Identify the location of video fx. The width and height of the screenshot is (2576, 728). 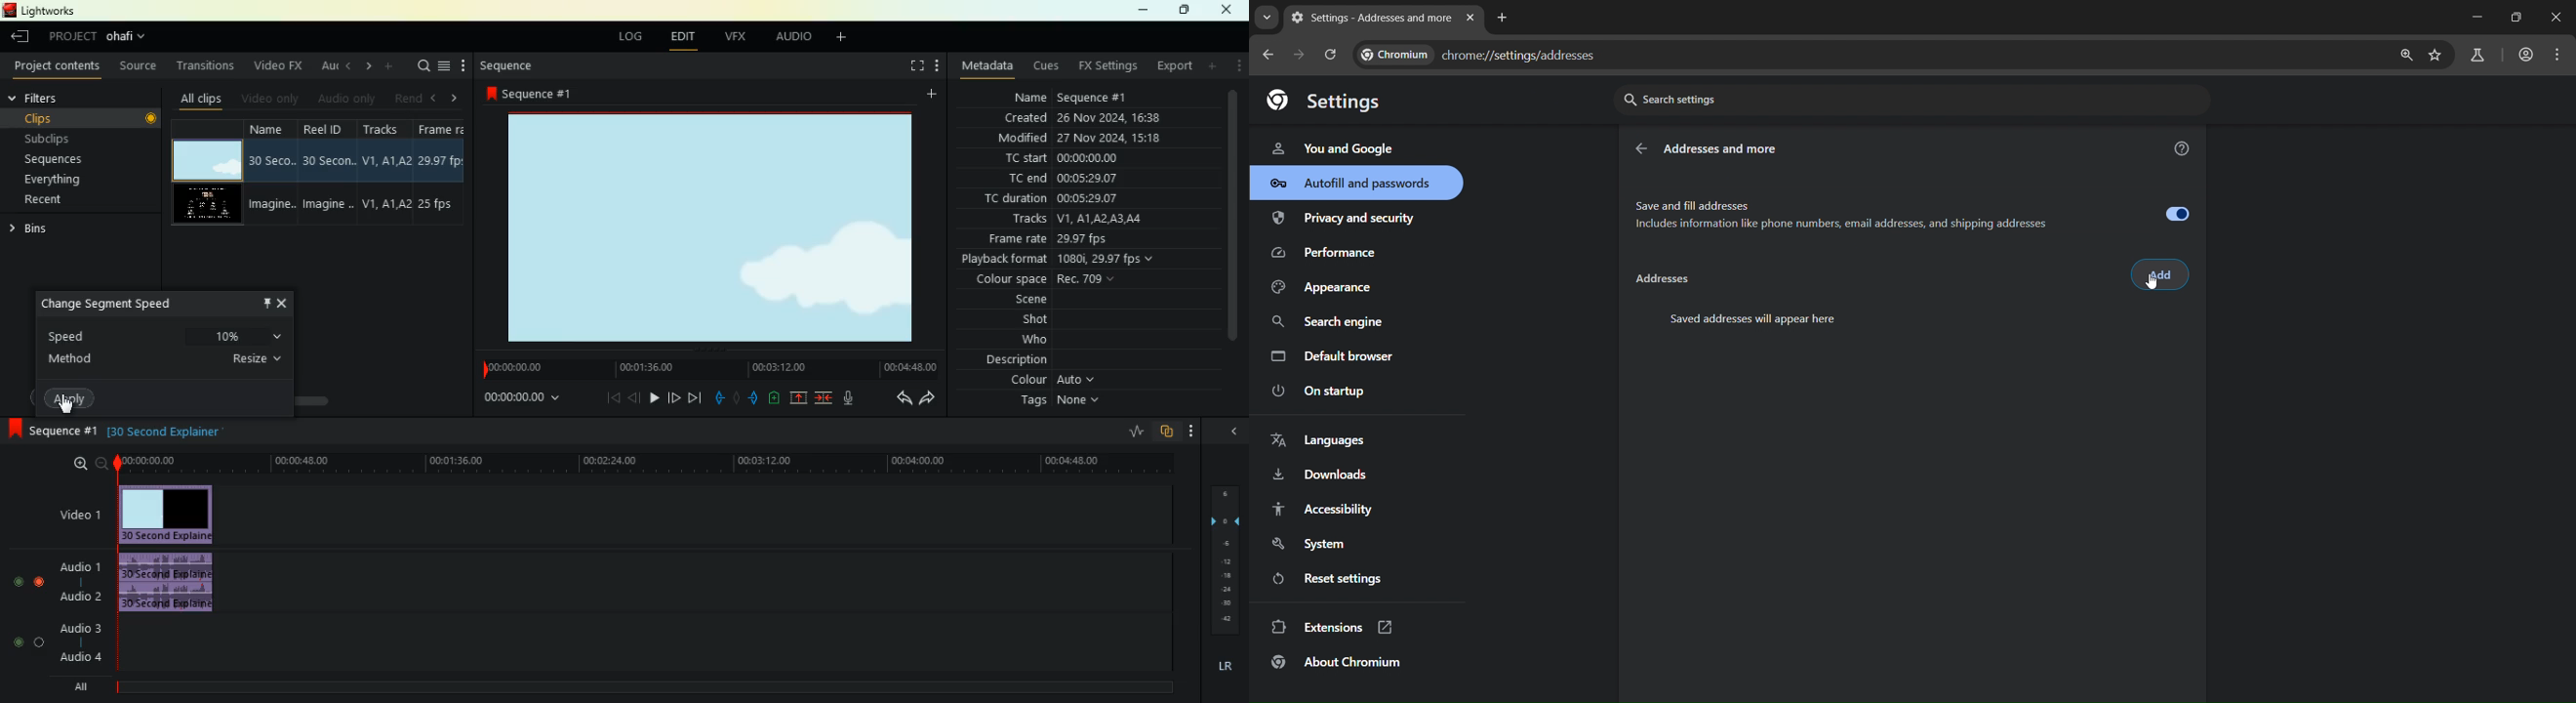
(280, 65).